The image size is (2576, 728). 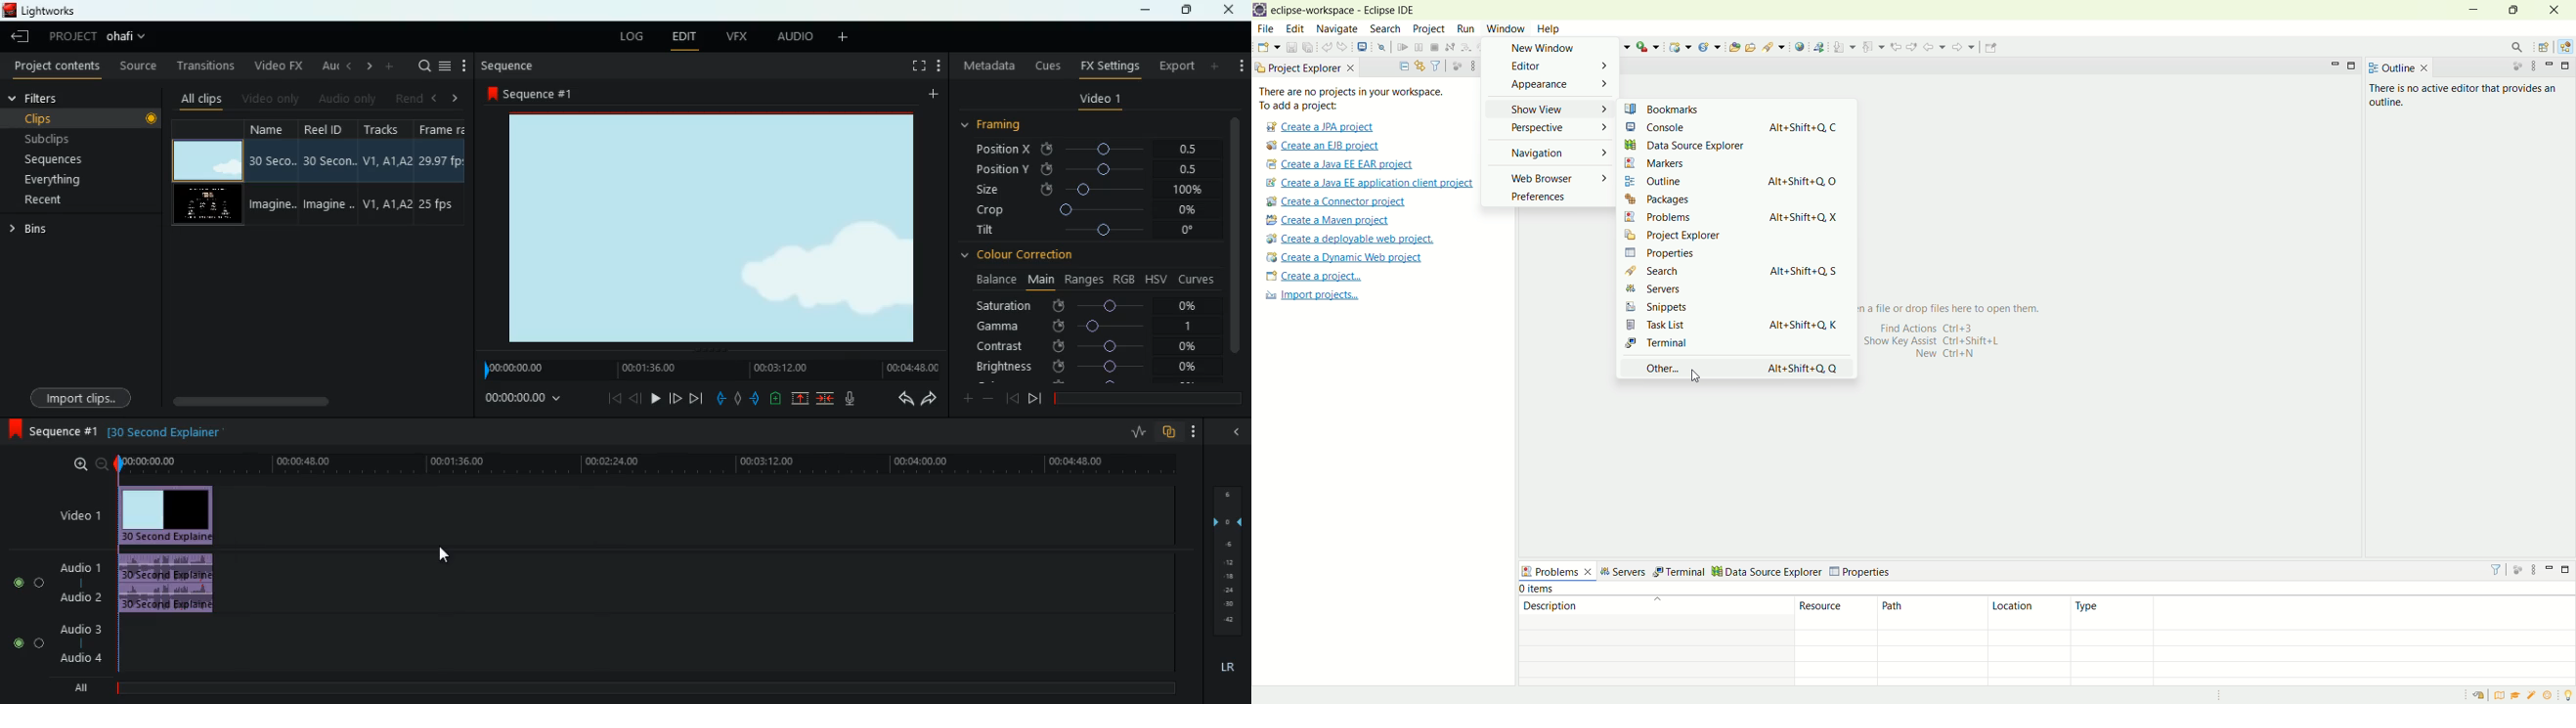 I want to click on left, so click(x=436, y=97).